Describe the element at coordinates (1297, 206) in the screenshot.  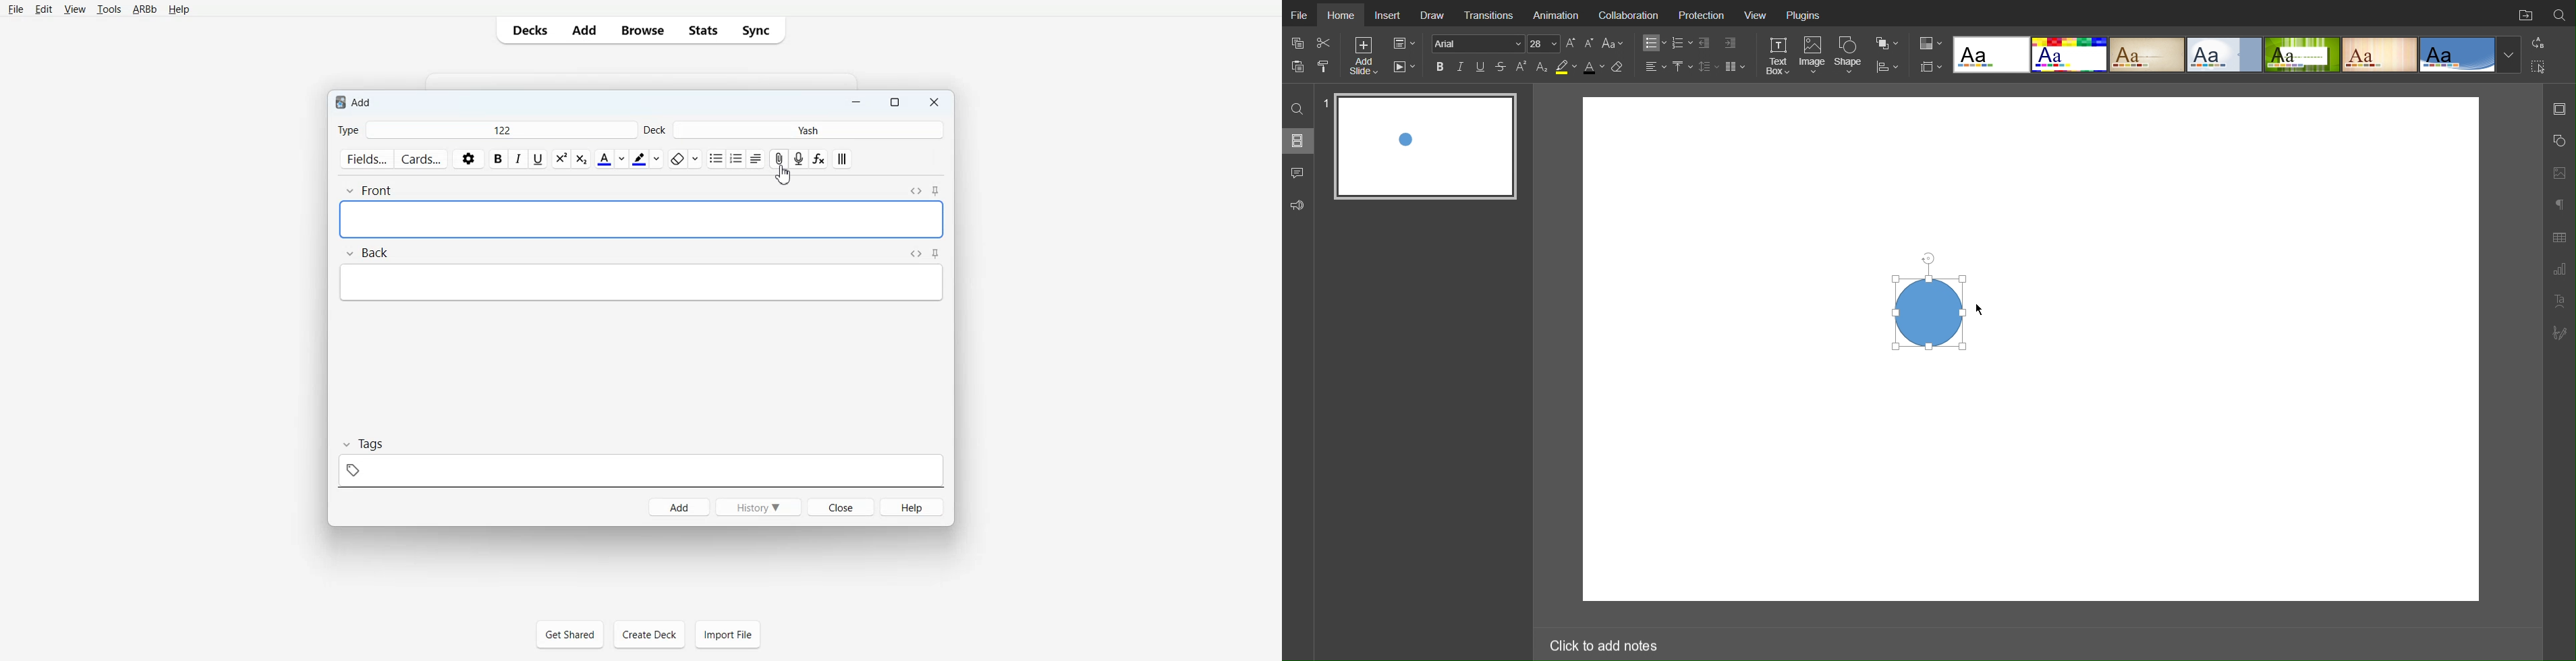
I see `Feedback and Support` at that location.